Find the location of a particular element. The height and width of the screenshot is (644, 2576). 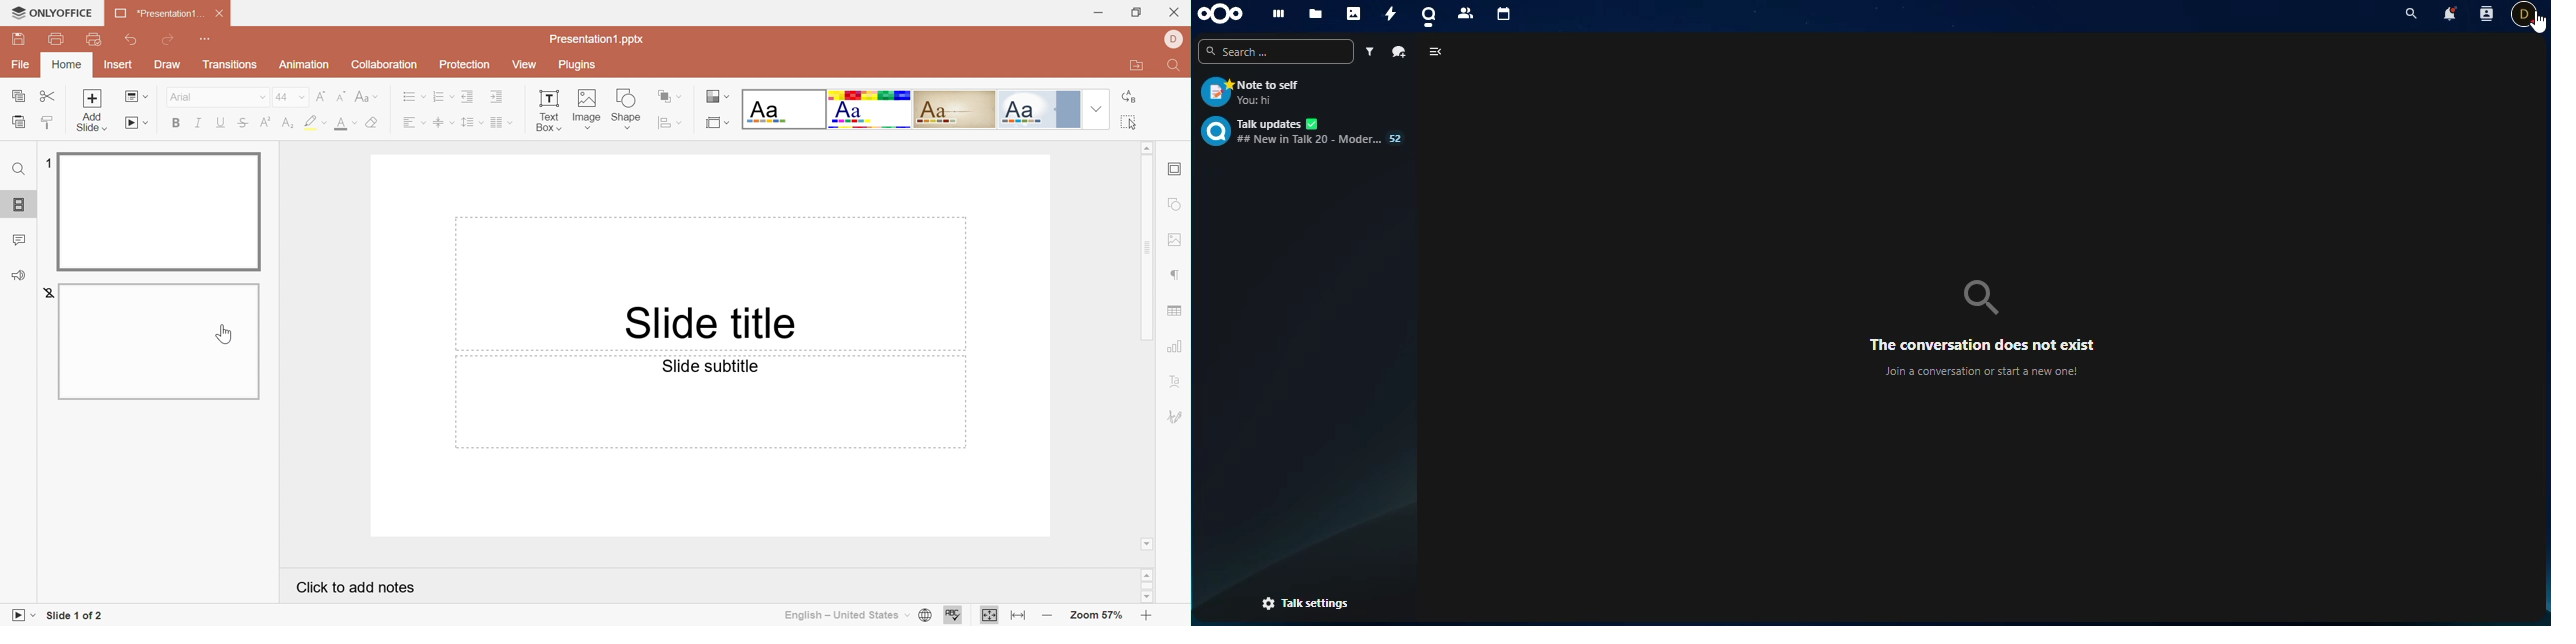

talk is located at coordinates (1426, 16).